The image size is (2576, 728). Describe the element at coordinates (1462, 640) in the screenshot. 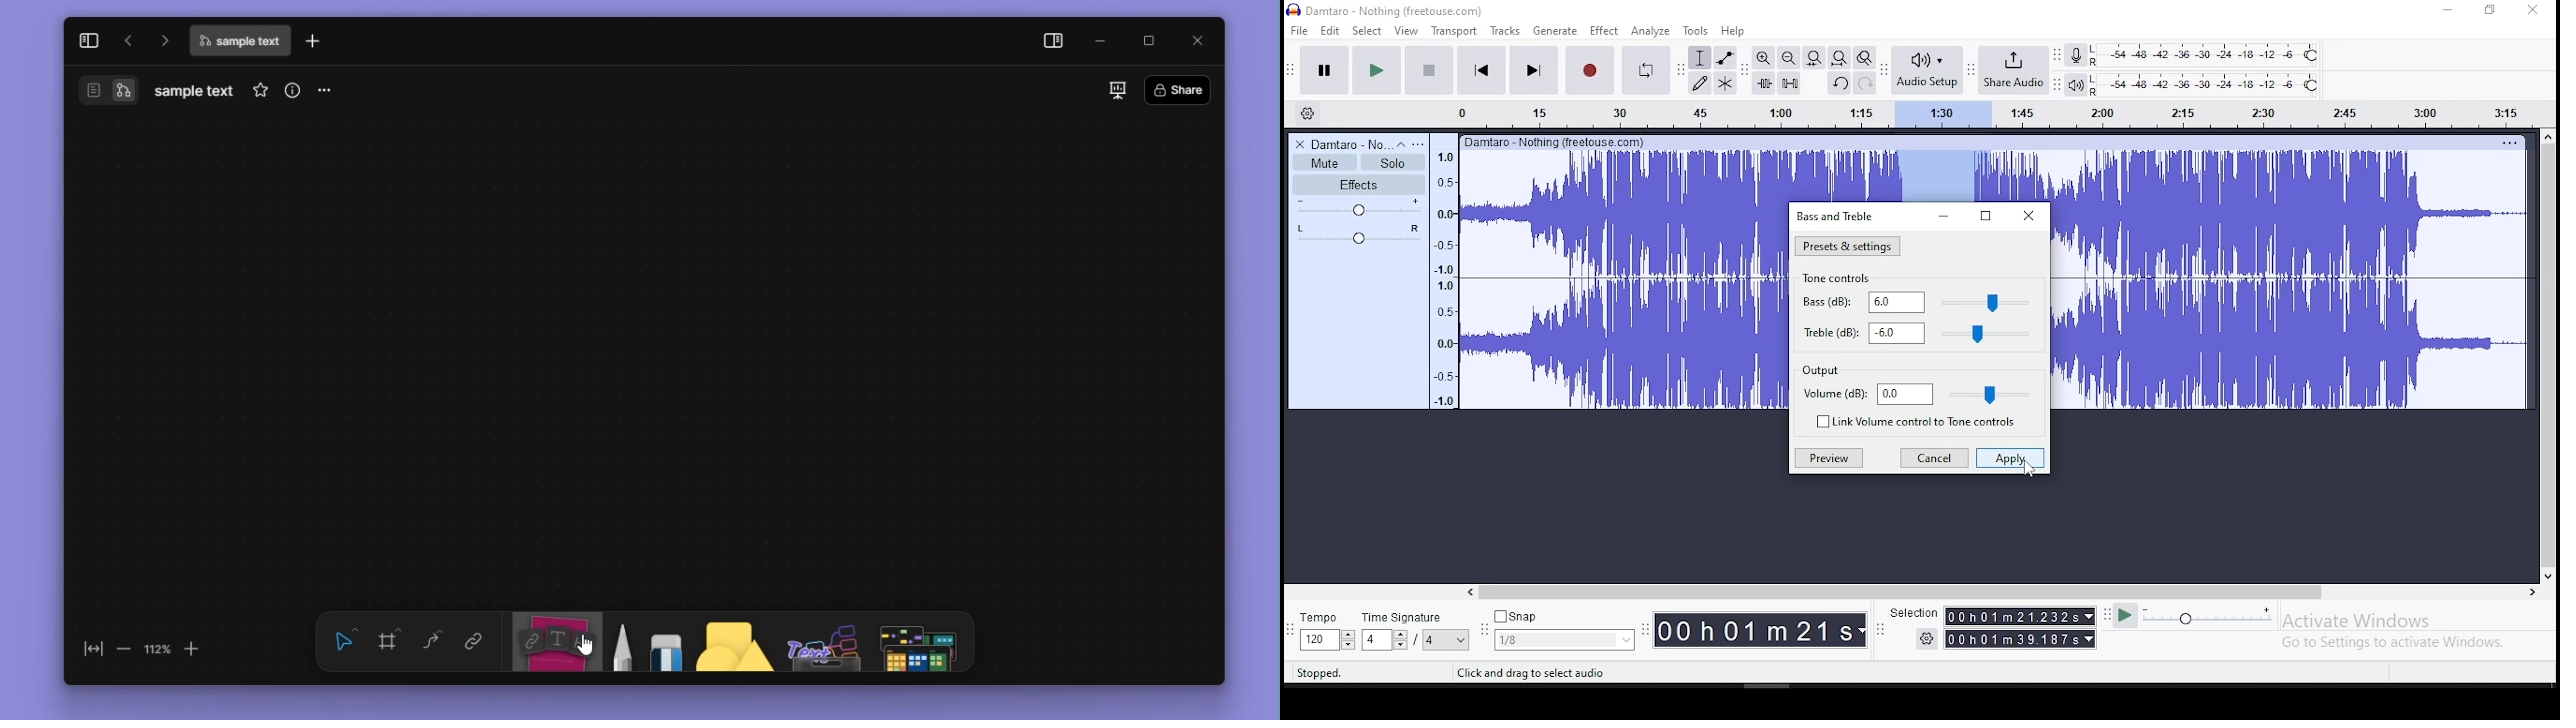

I see `drop down` at that location.